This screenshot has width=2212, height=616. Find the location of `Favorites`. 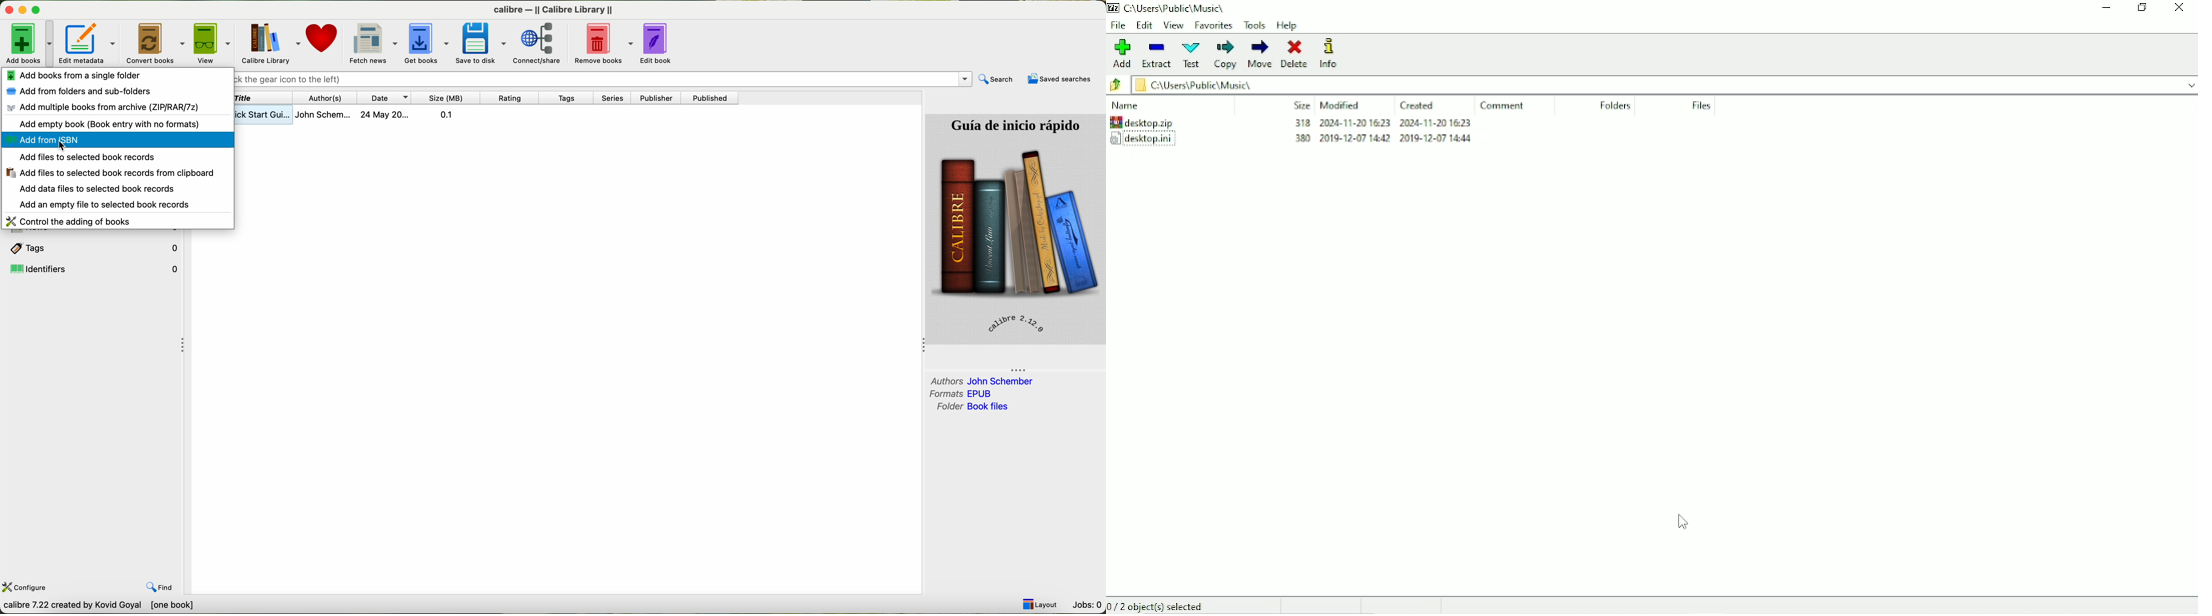

Favorites is located at coordinates (1213, 26).